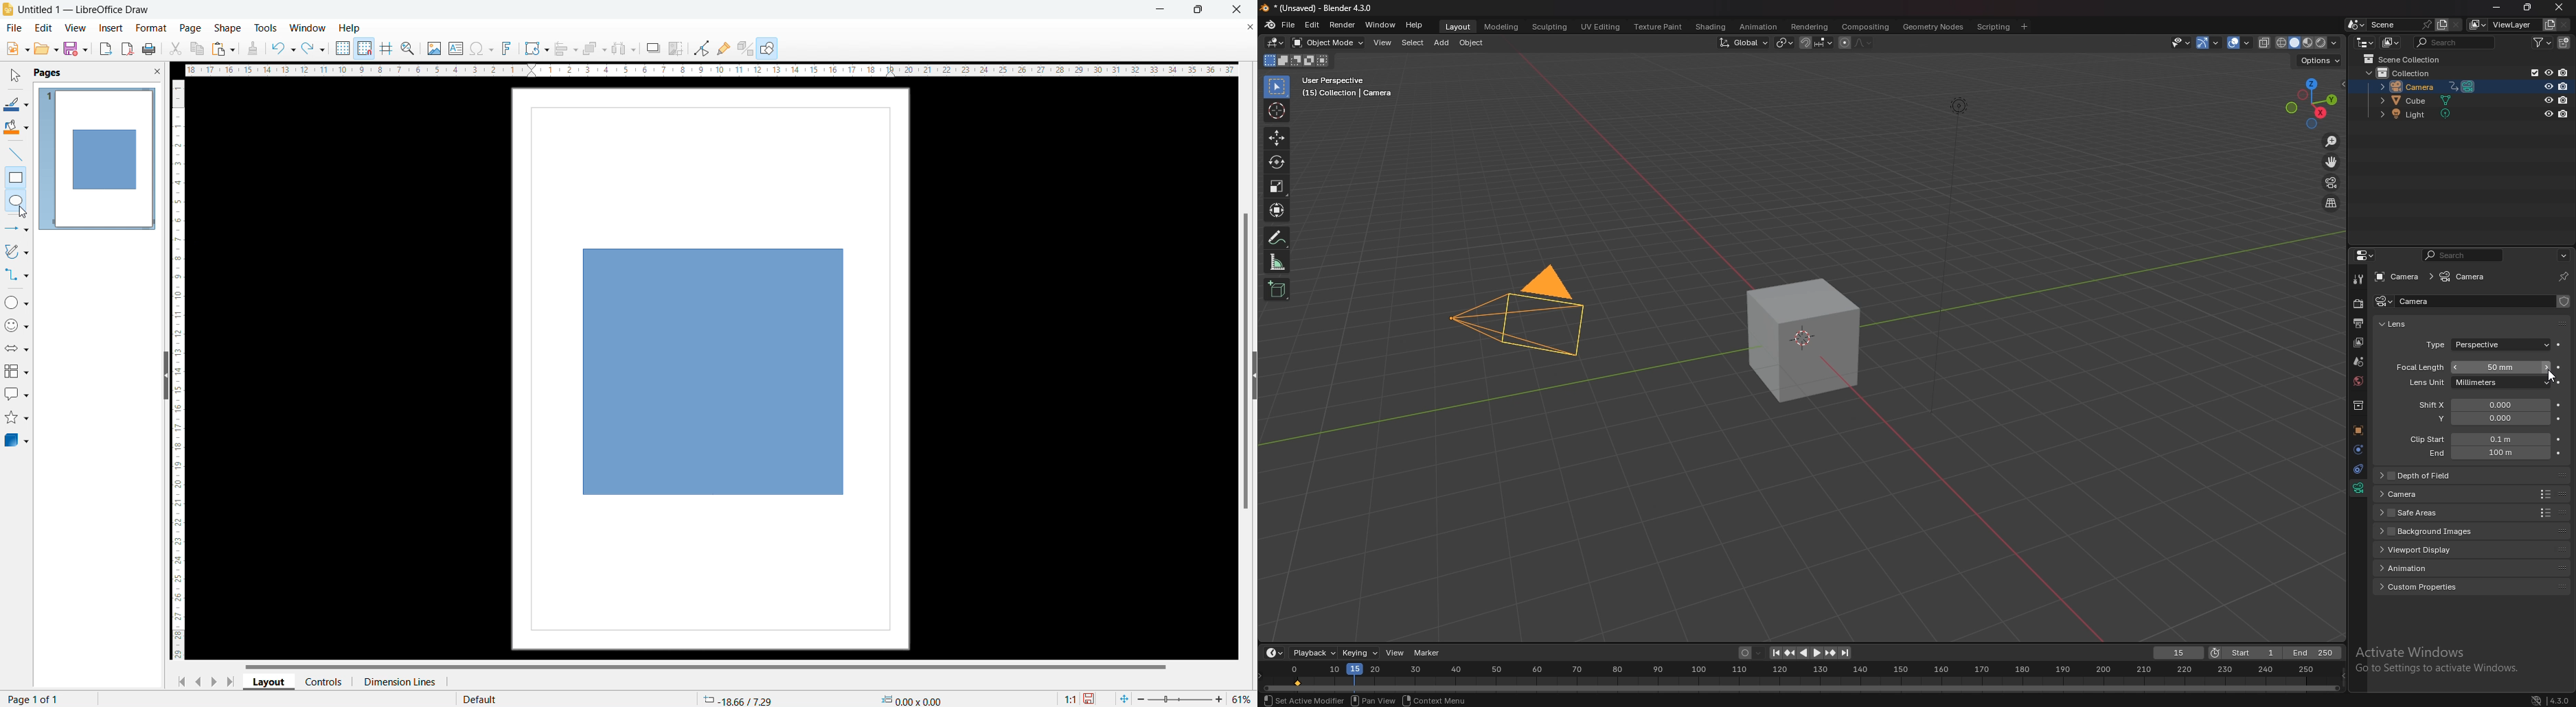 The width and height of the screenshot is (2576, 728). What do you see at coordinates (191, 27) in the screenshot?
I see `page` at bounding box center [191, 27].